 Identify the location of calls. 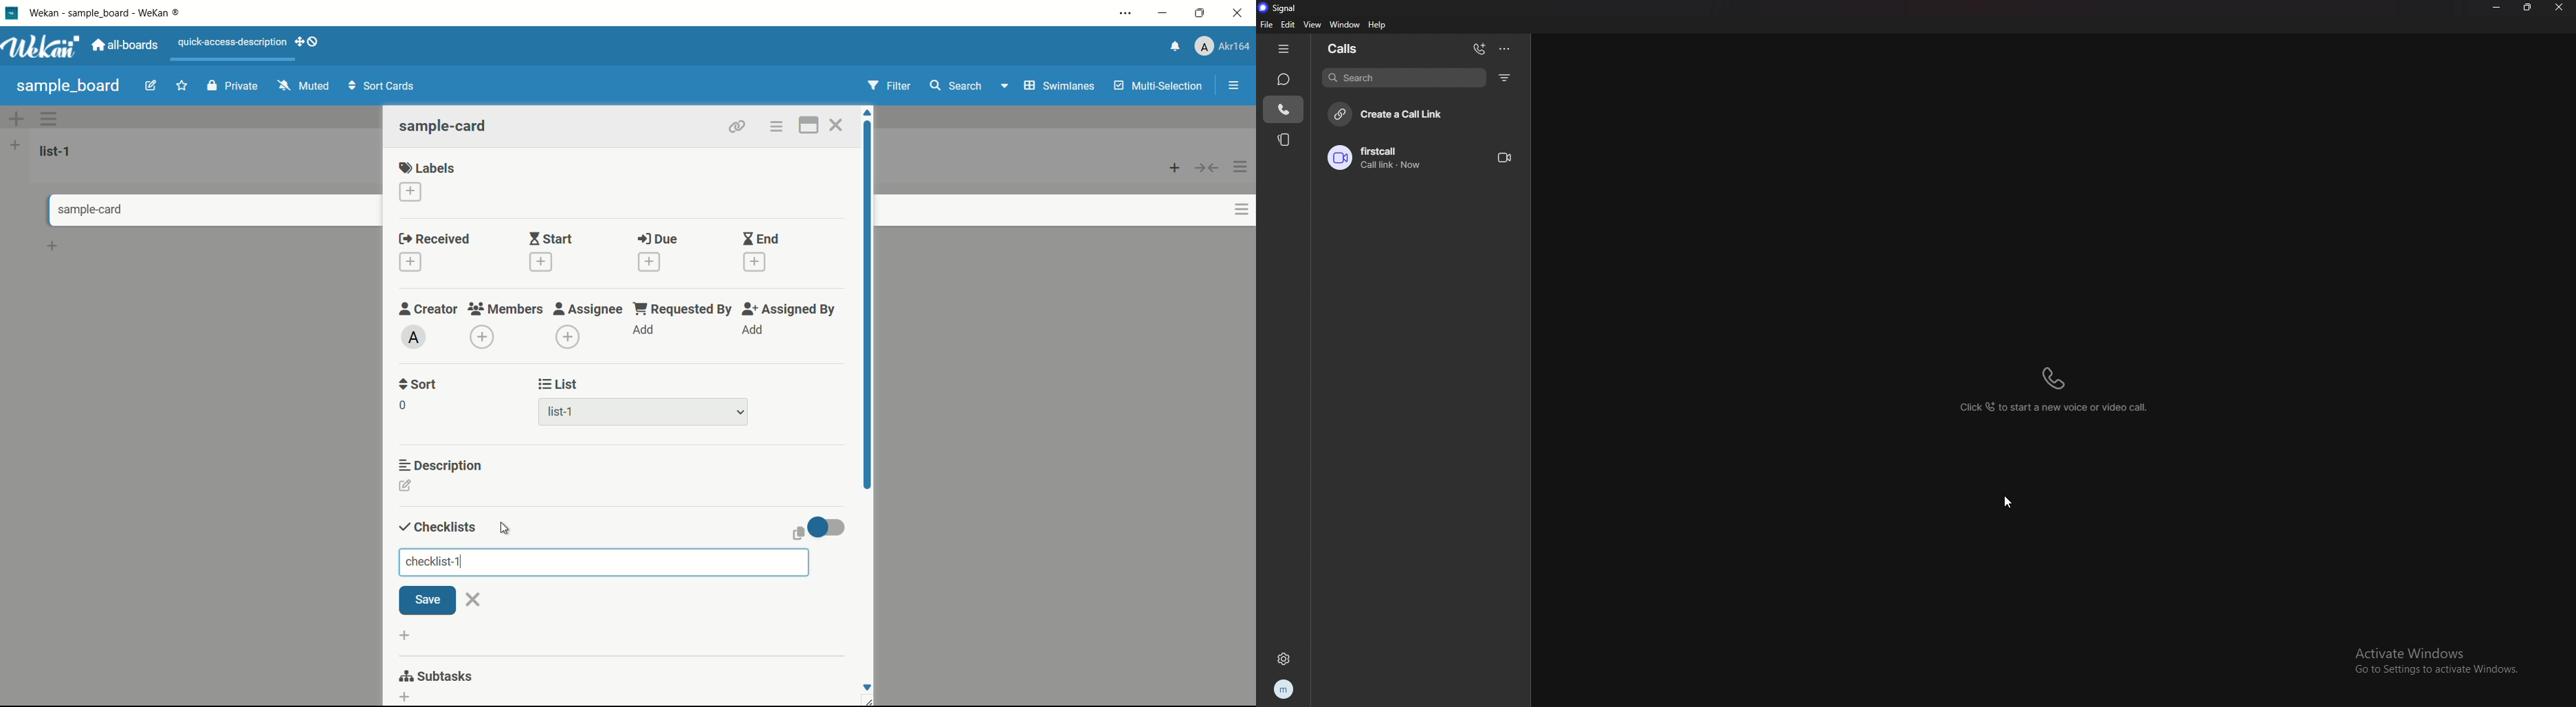
(1347, 47).